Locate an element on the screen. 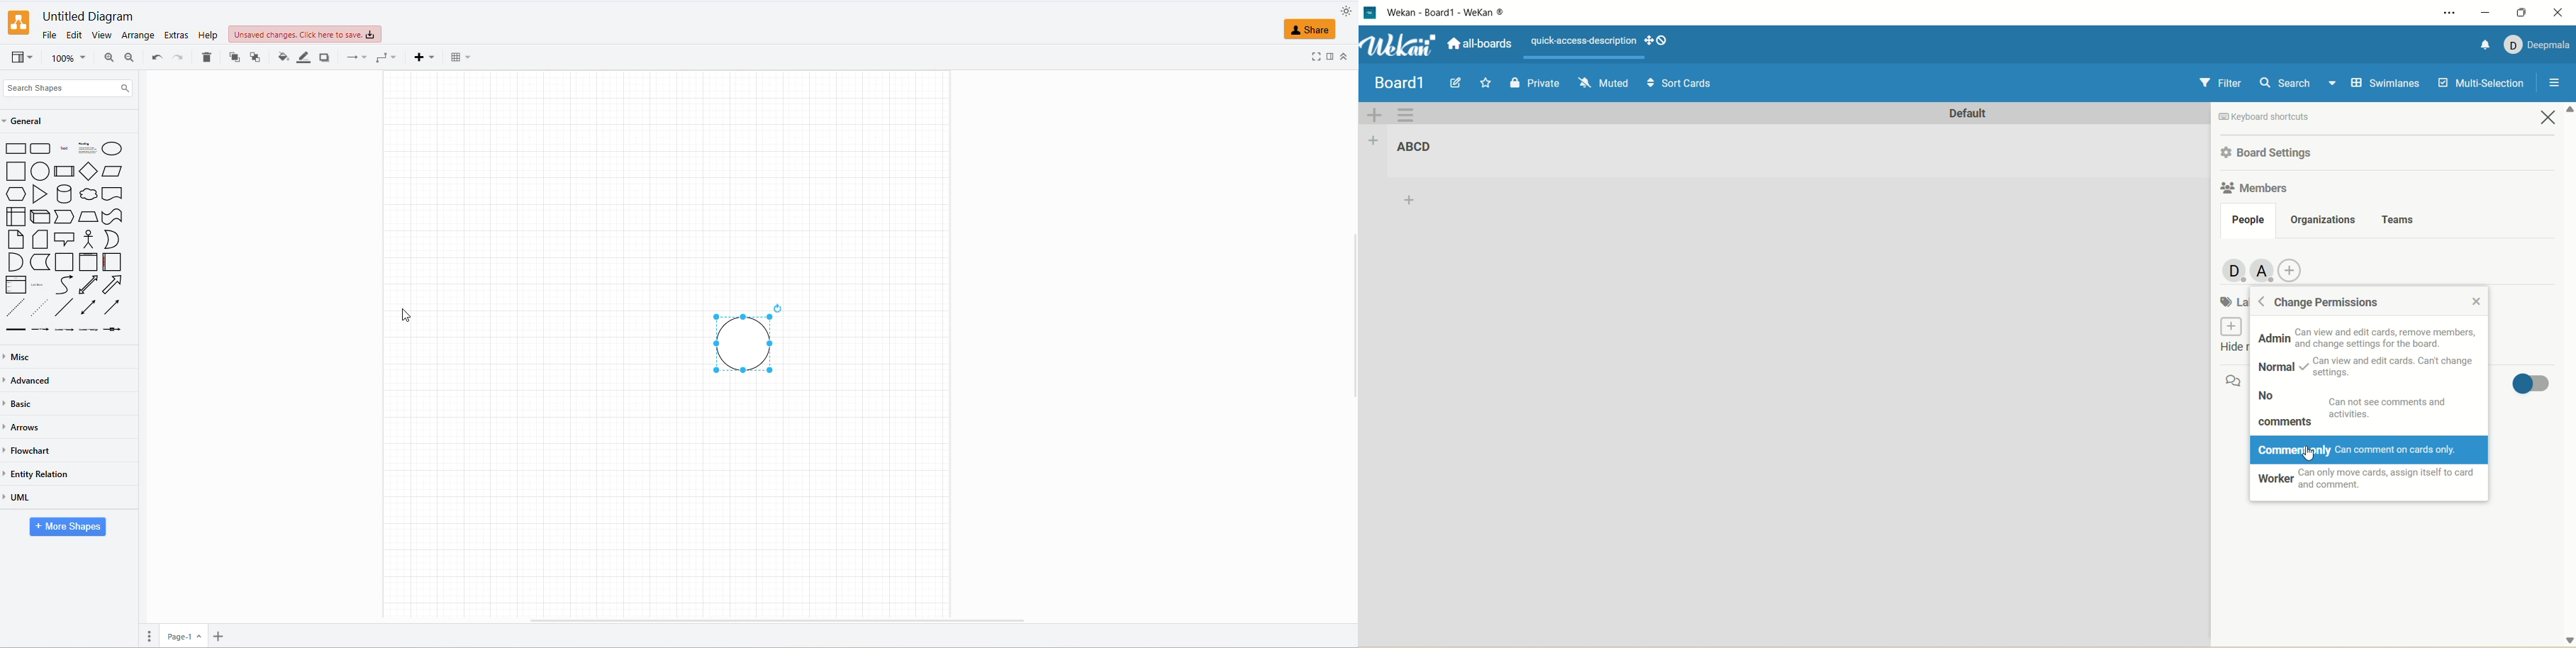 The height and width of the screenshot is (672, 2576). LIST is located at coordinates (16, 285).